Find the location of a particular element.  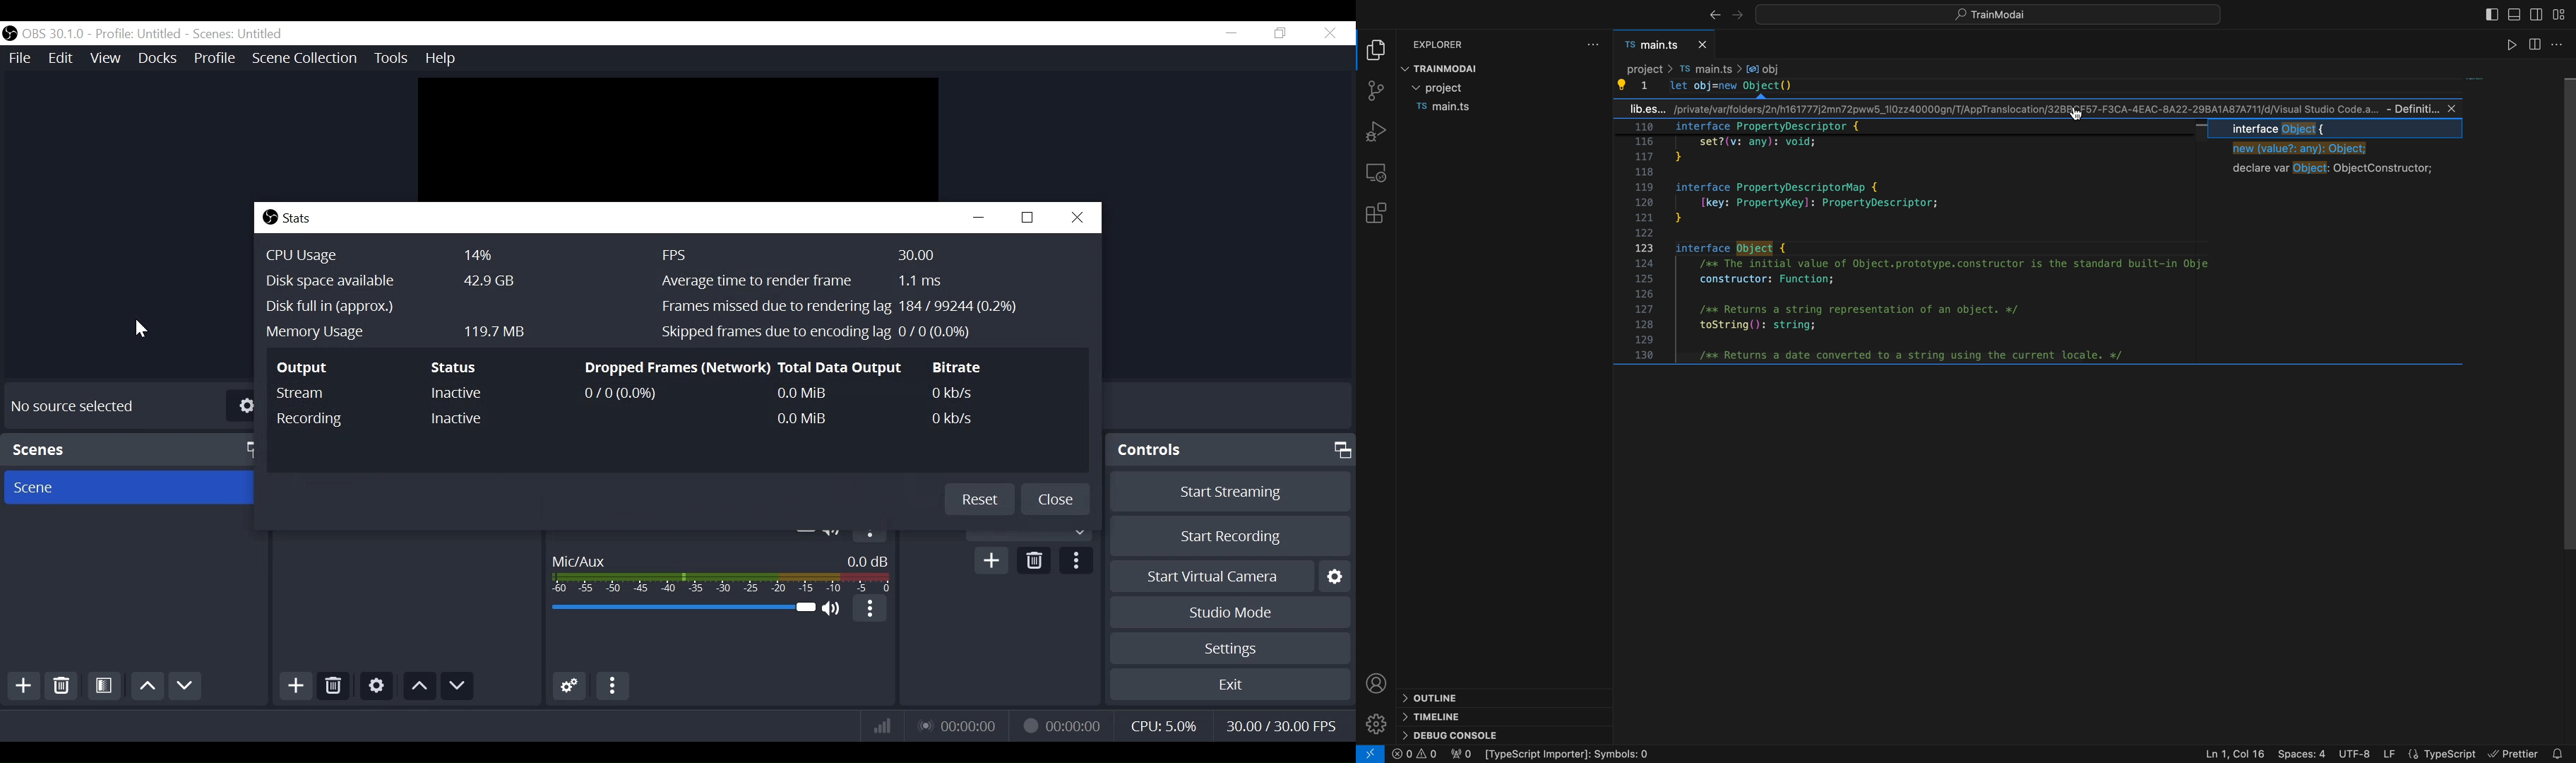

Status is located at coordinates (458, 366).